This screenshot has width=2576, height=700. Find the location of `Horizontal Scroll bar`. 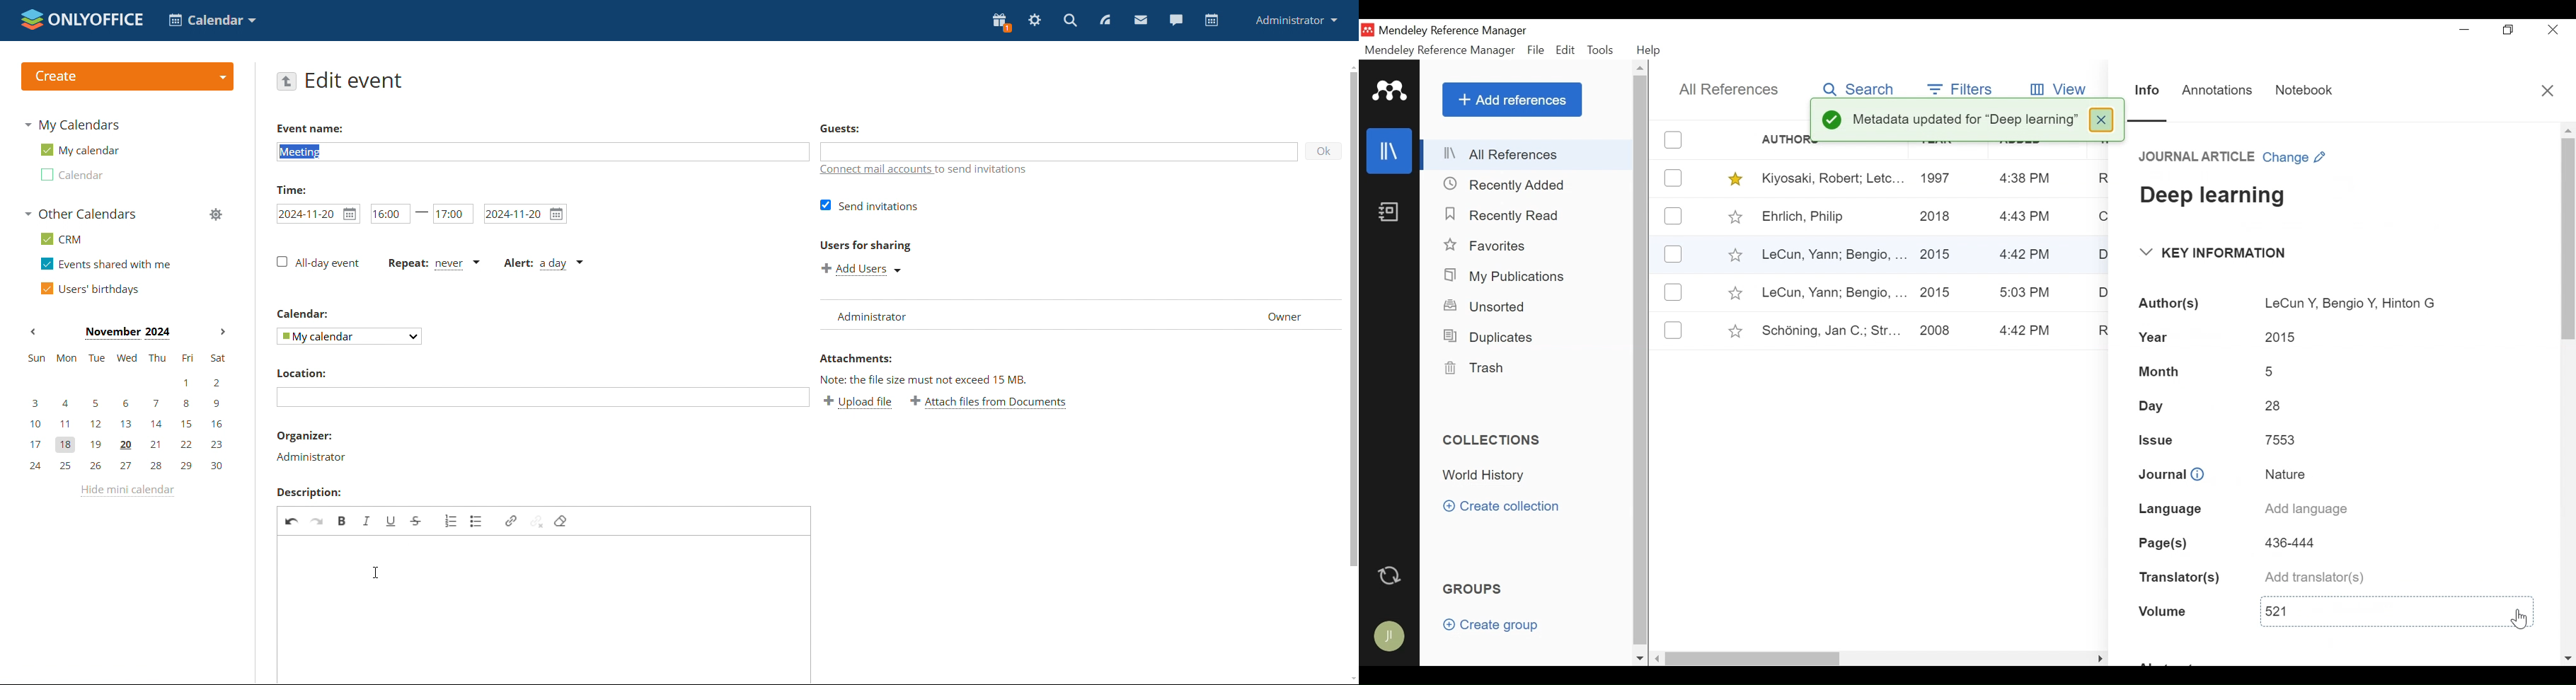

Horizontal Scroll bar is located at coordinates (1859, 658).